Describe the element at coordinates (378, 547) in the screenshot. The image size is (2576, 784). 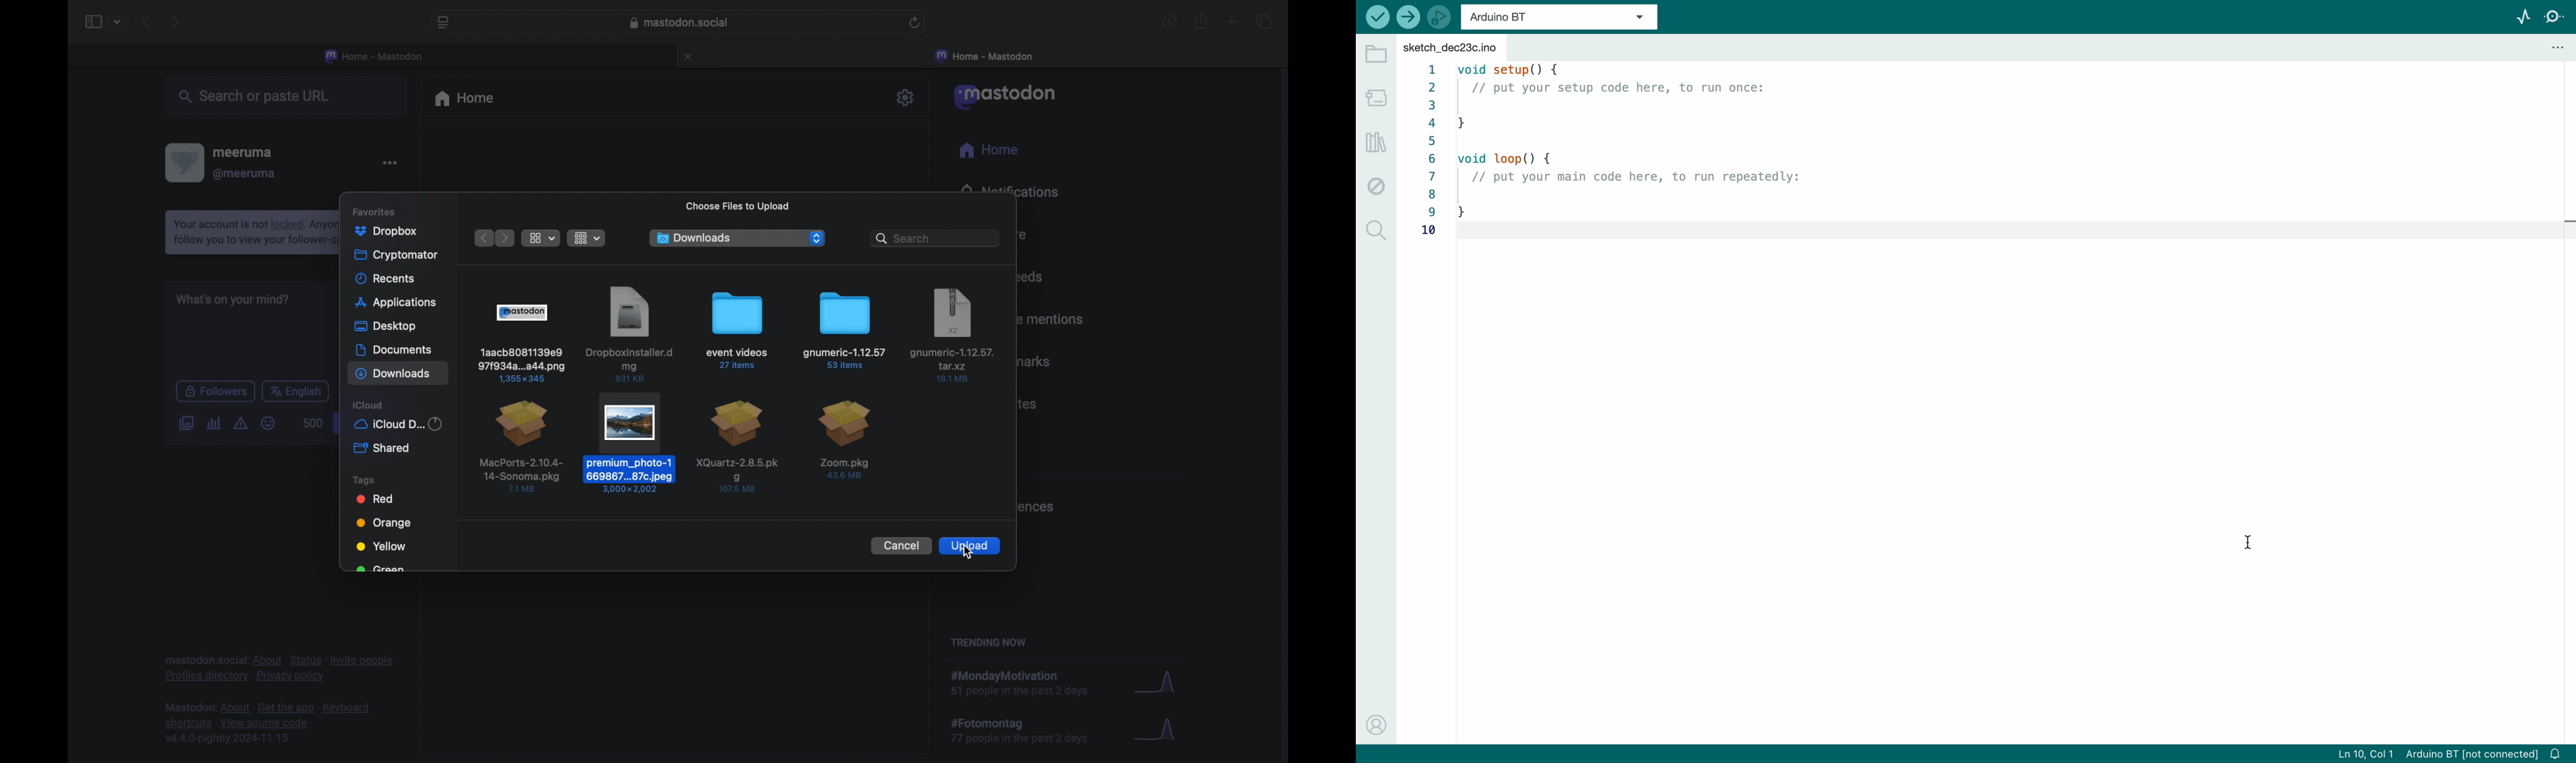
I see `yellow` at that location.